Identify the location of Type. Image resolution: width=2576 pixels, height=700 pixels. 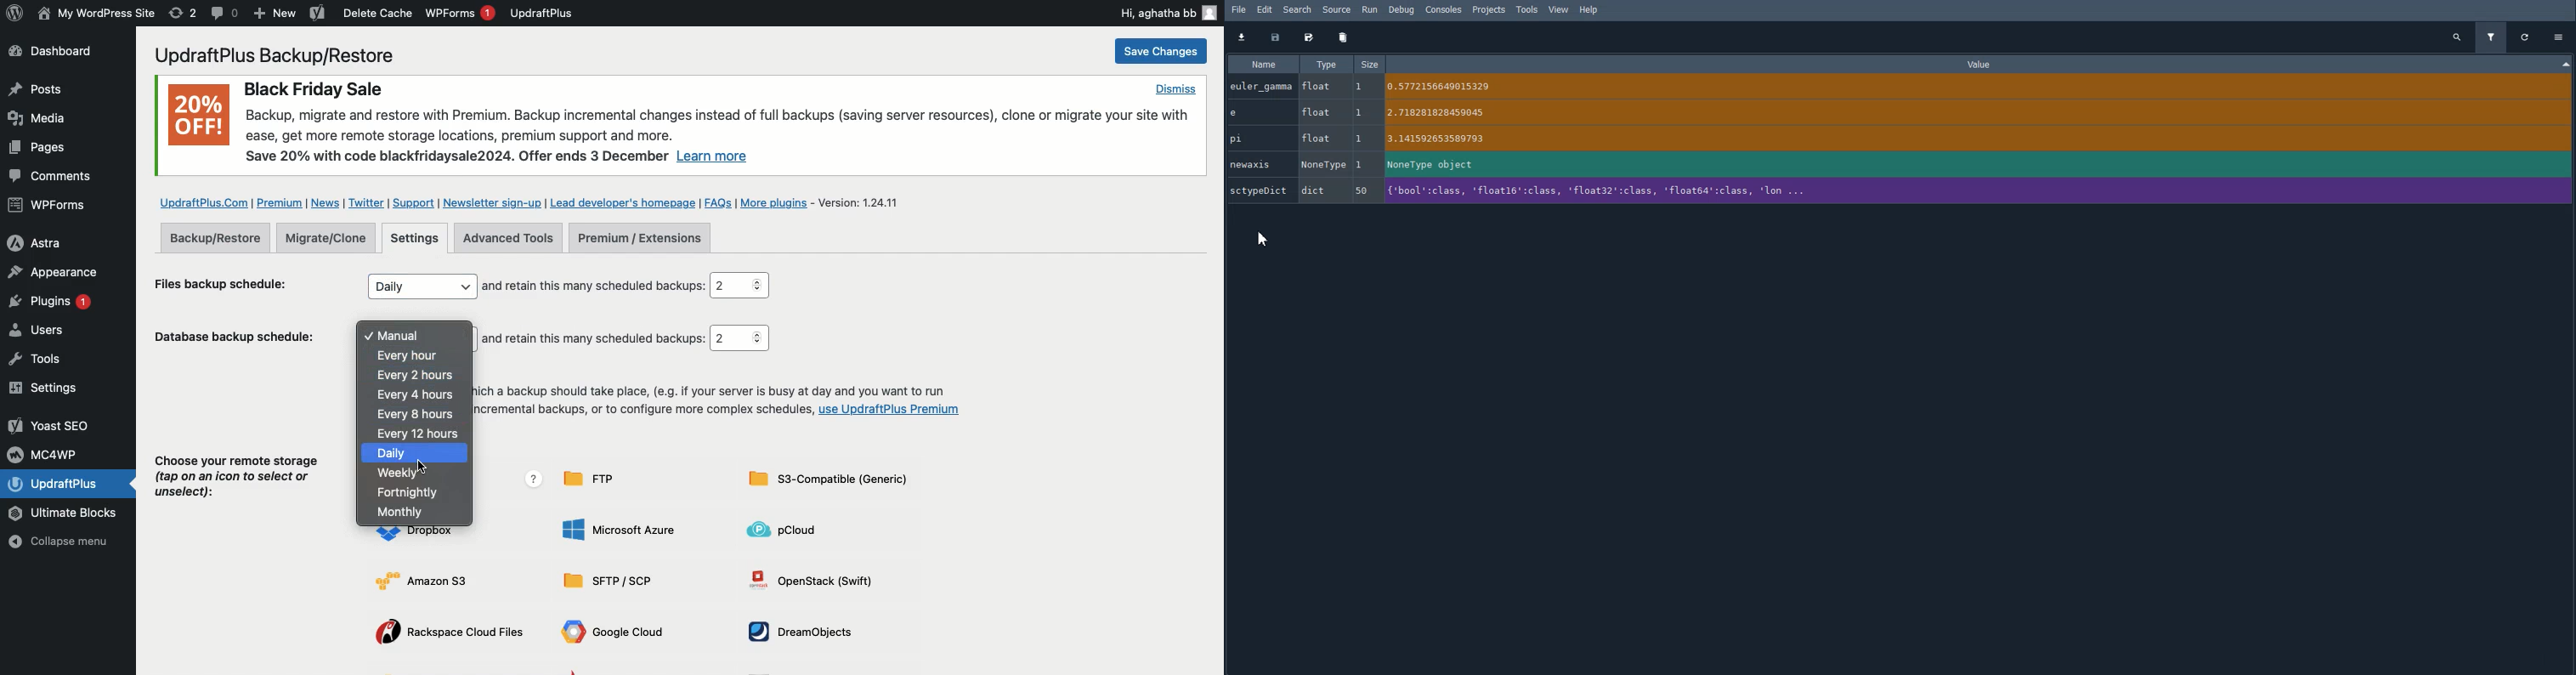
(1327, 64).